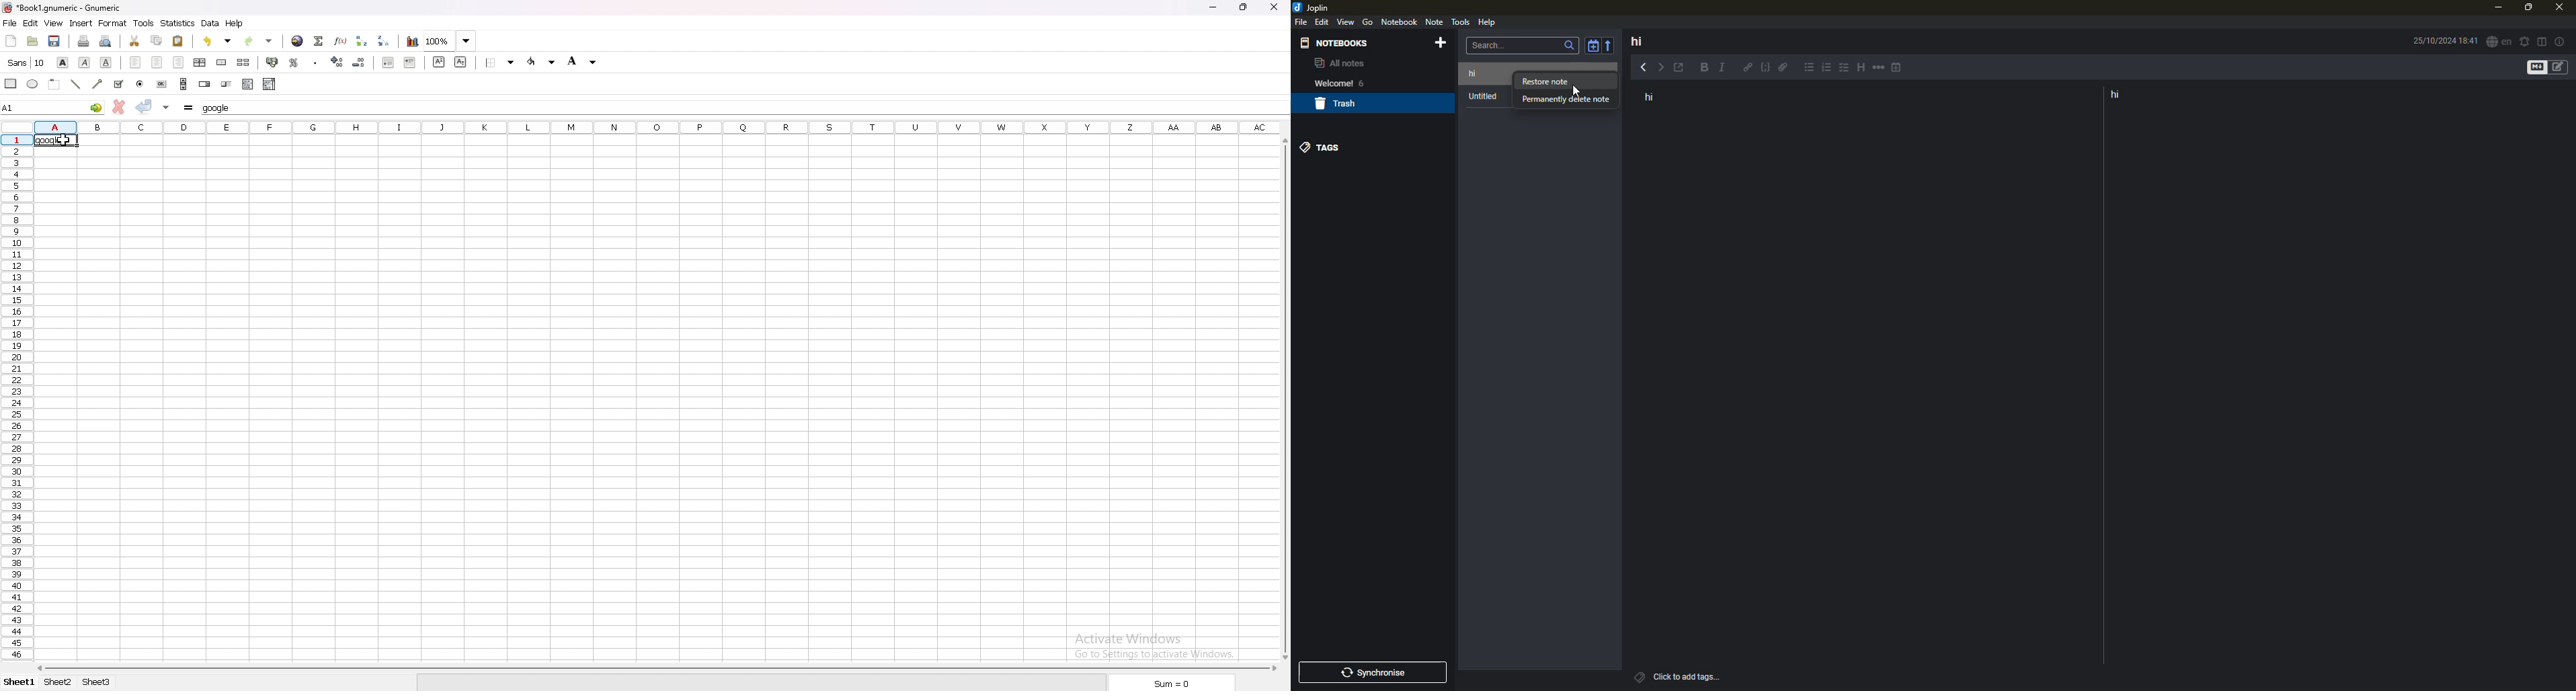 This screenshot has height=700, width=2576. Describe the element at coordinates (2527, 8) in the screenshot. I see `maximize` at that location.